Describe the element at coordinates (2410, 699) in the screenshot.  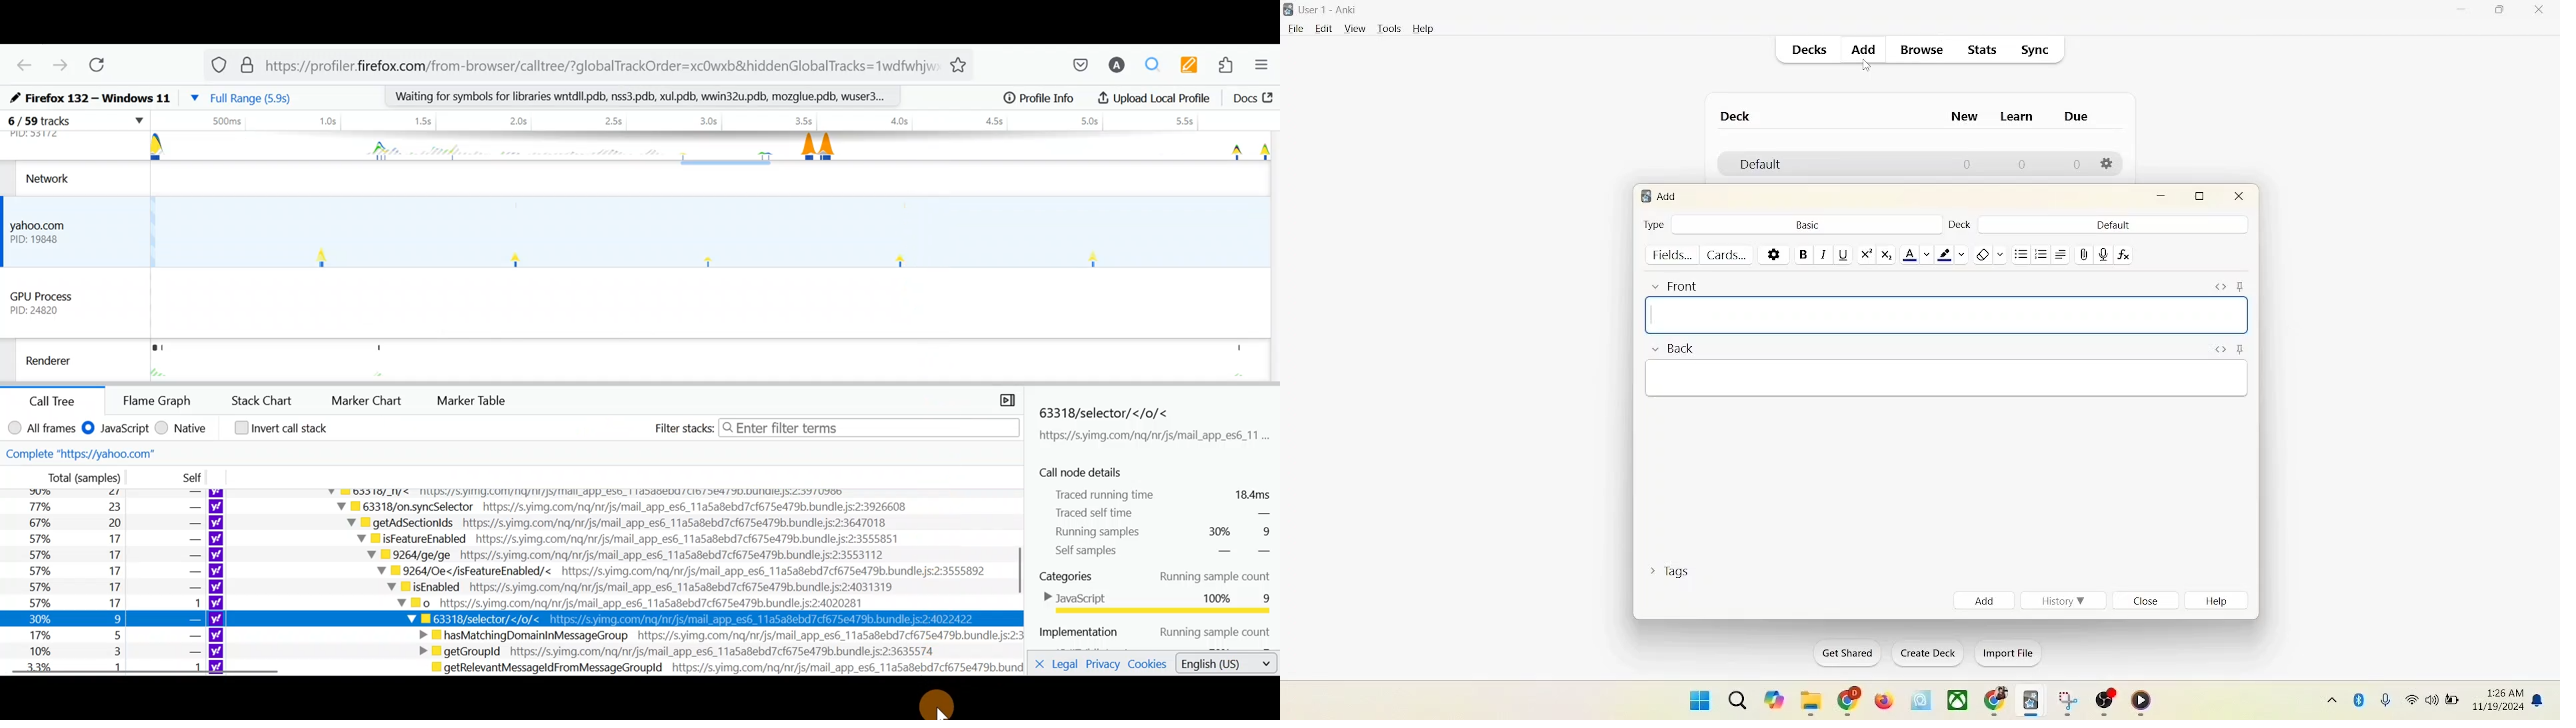
I see `wifi` at that location.